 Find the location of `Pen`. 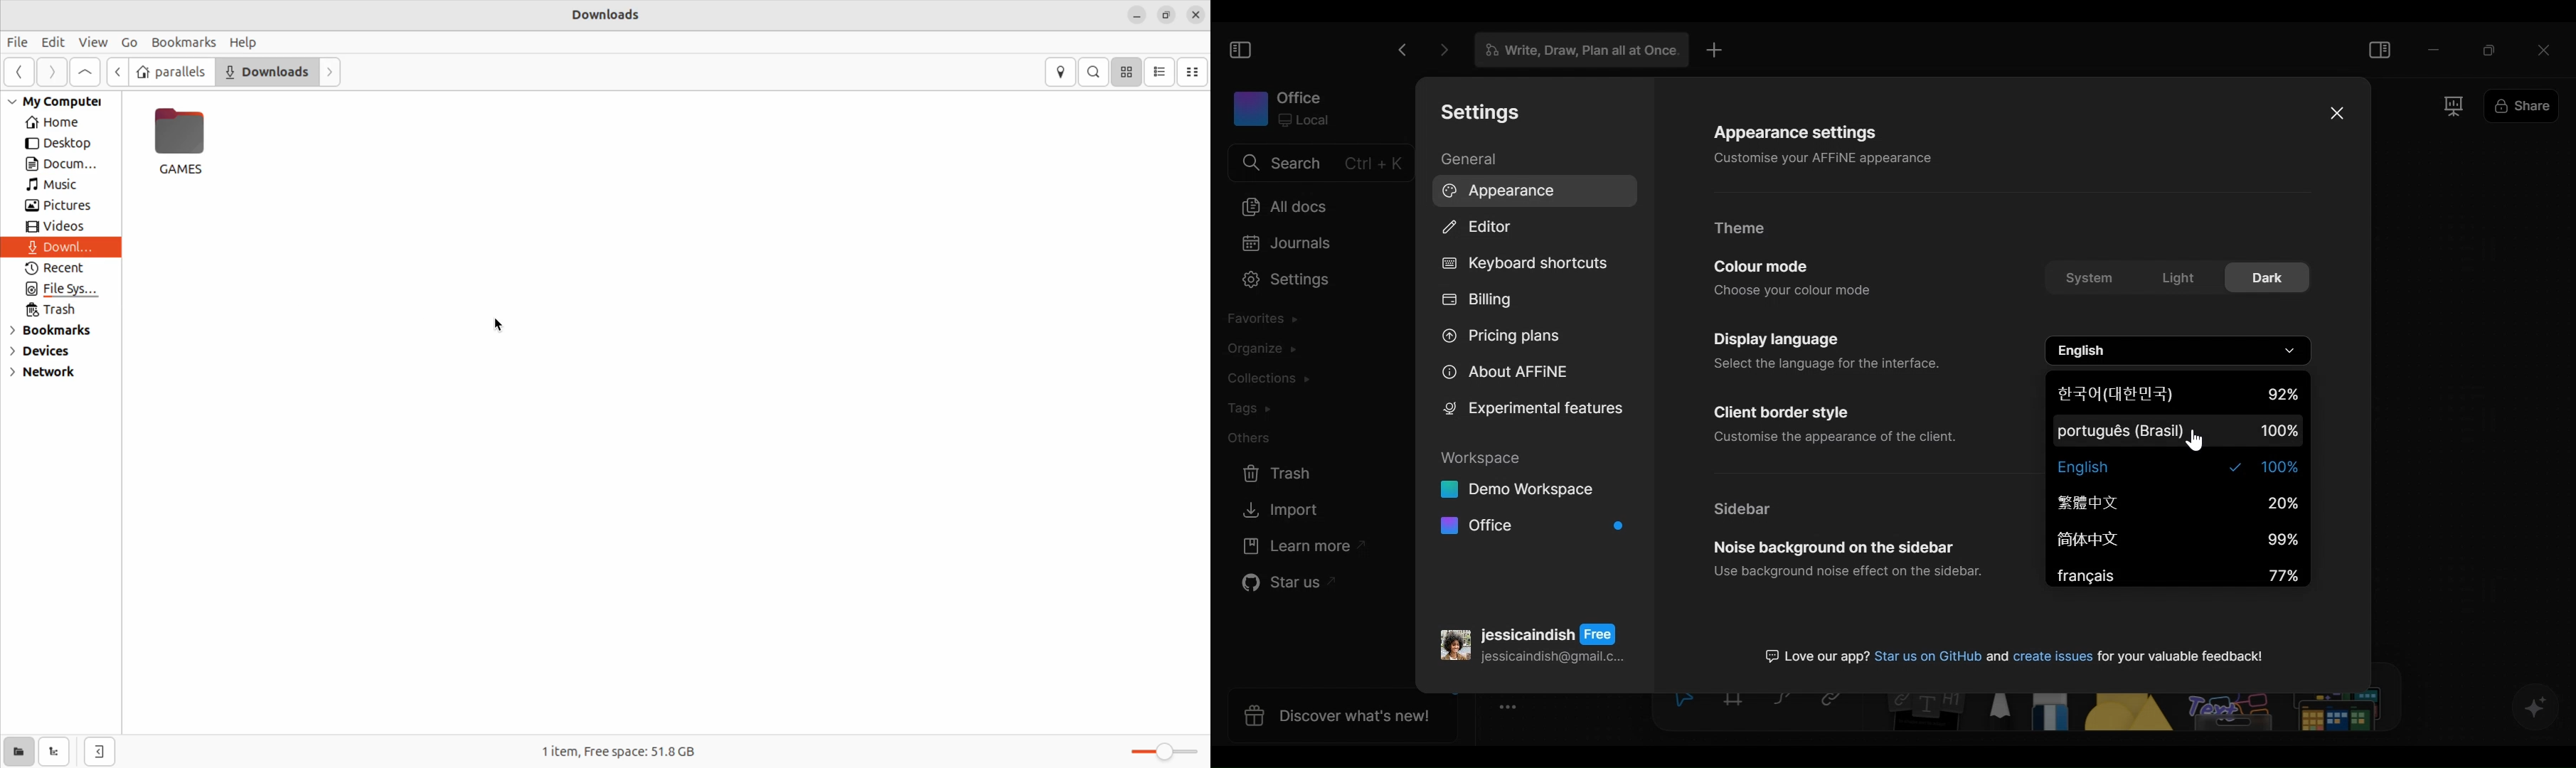

Pen is located at coordinates (2001, 713).